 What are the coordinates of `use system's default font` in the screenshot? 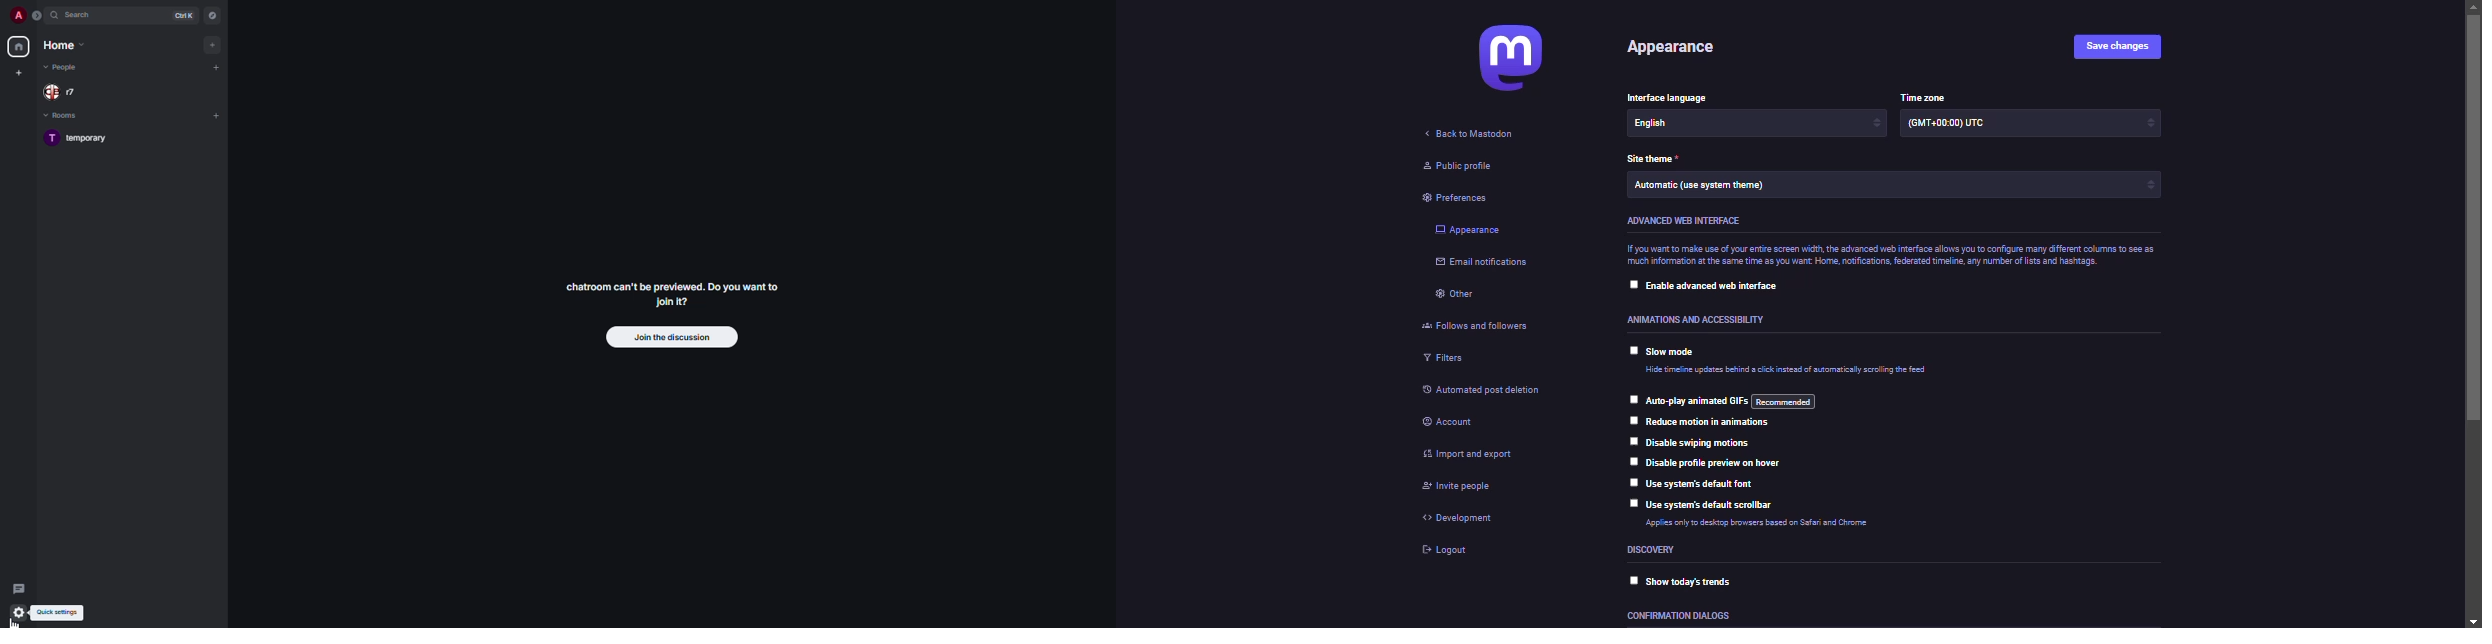 It's located at (1707, 484).